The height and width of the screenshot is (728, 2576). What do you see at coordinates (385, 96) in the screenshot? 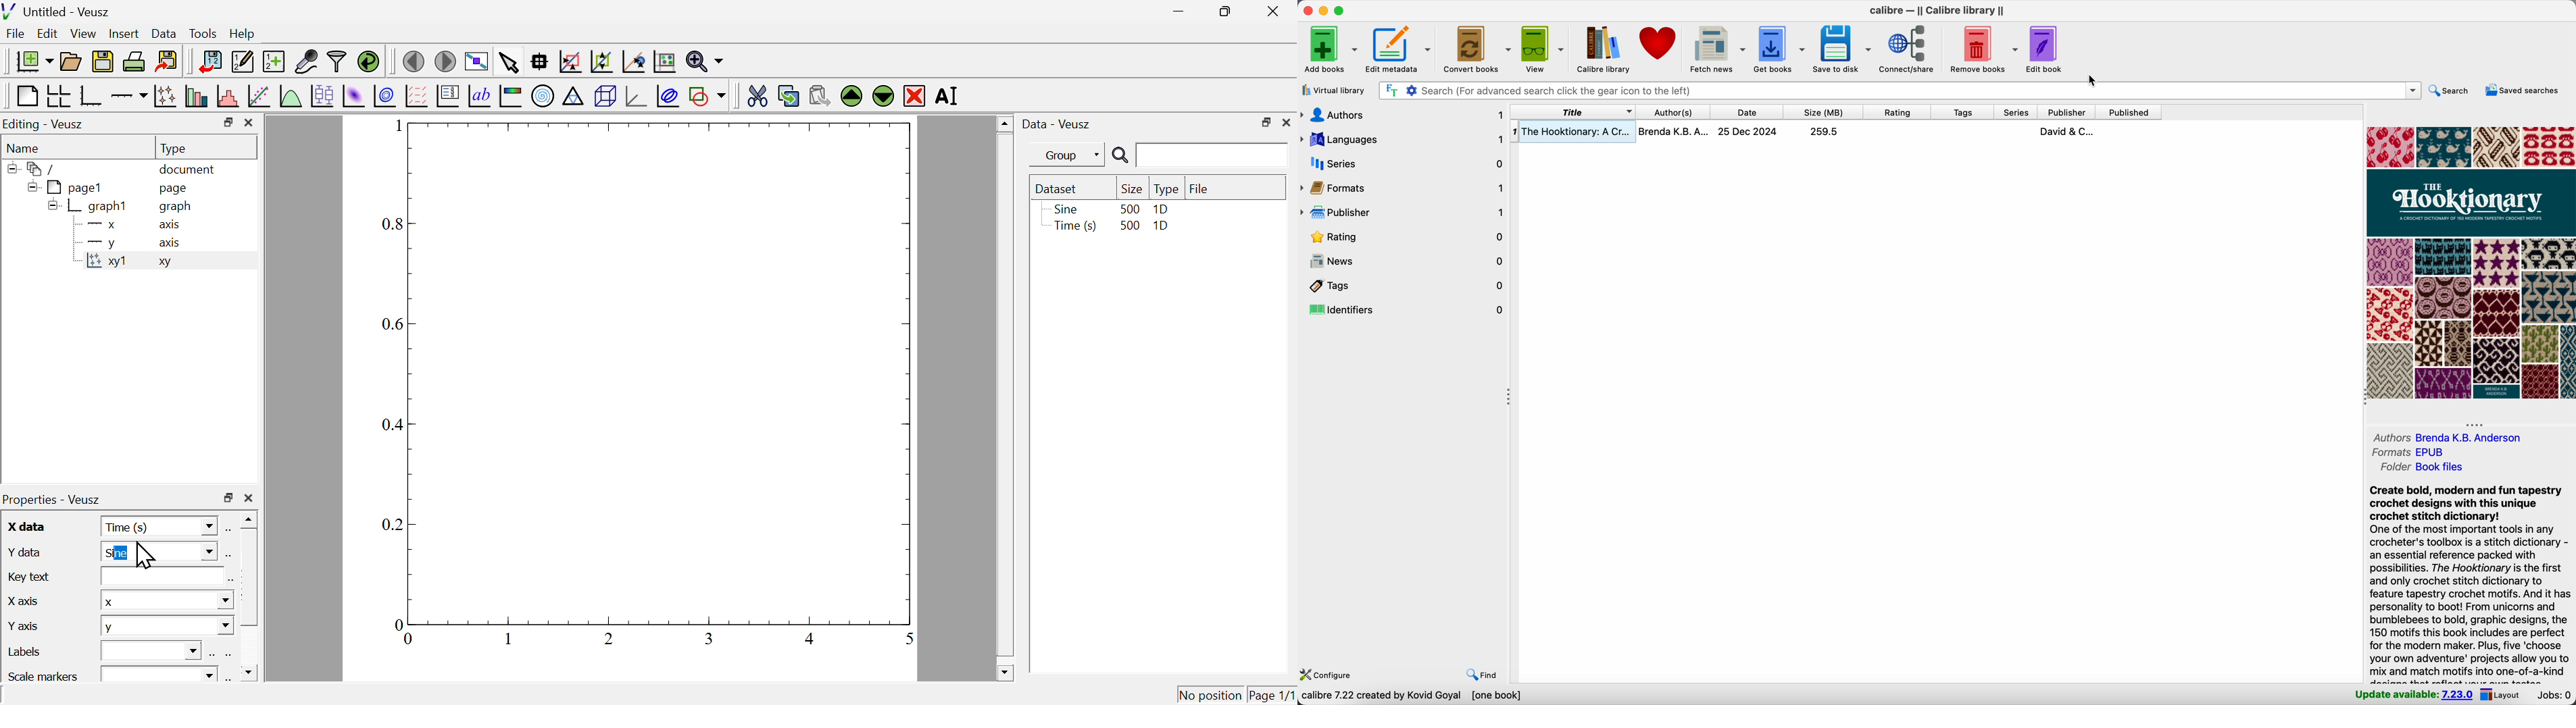
I see `plot a 2d dataset as contours` at bounding box center [385, 96].